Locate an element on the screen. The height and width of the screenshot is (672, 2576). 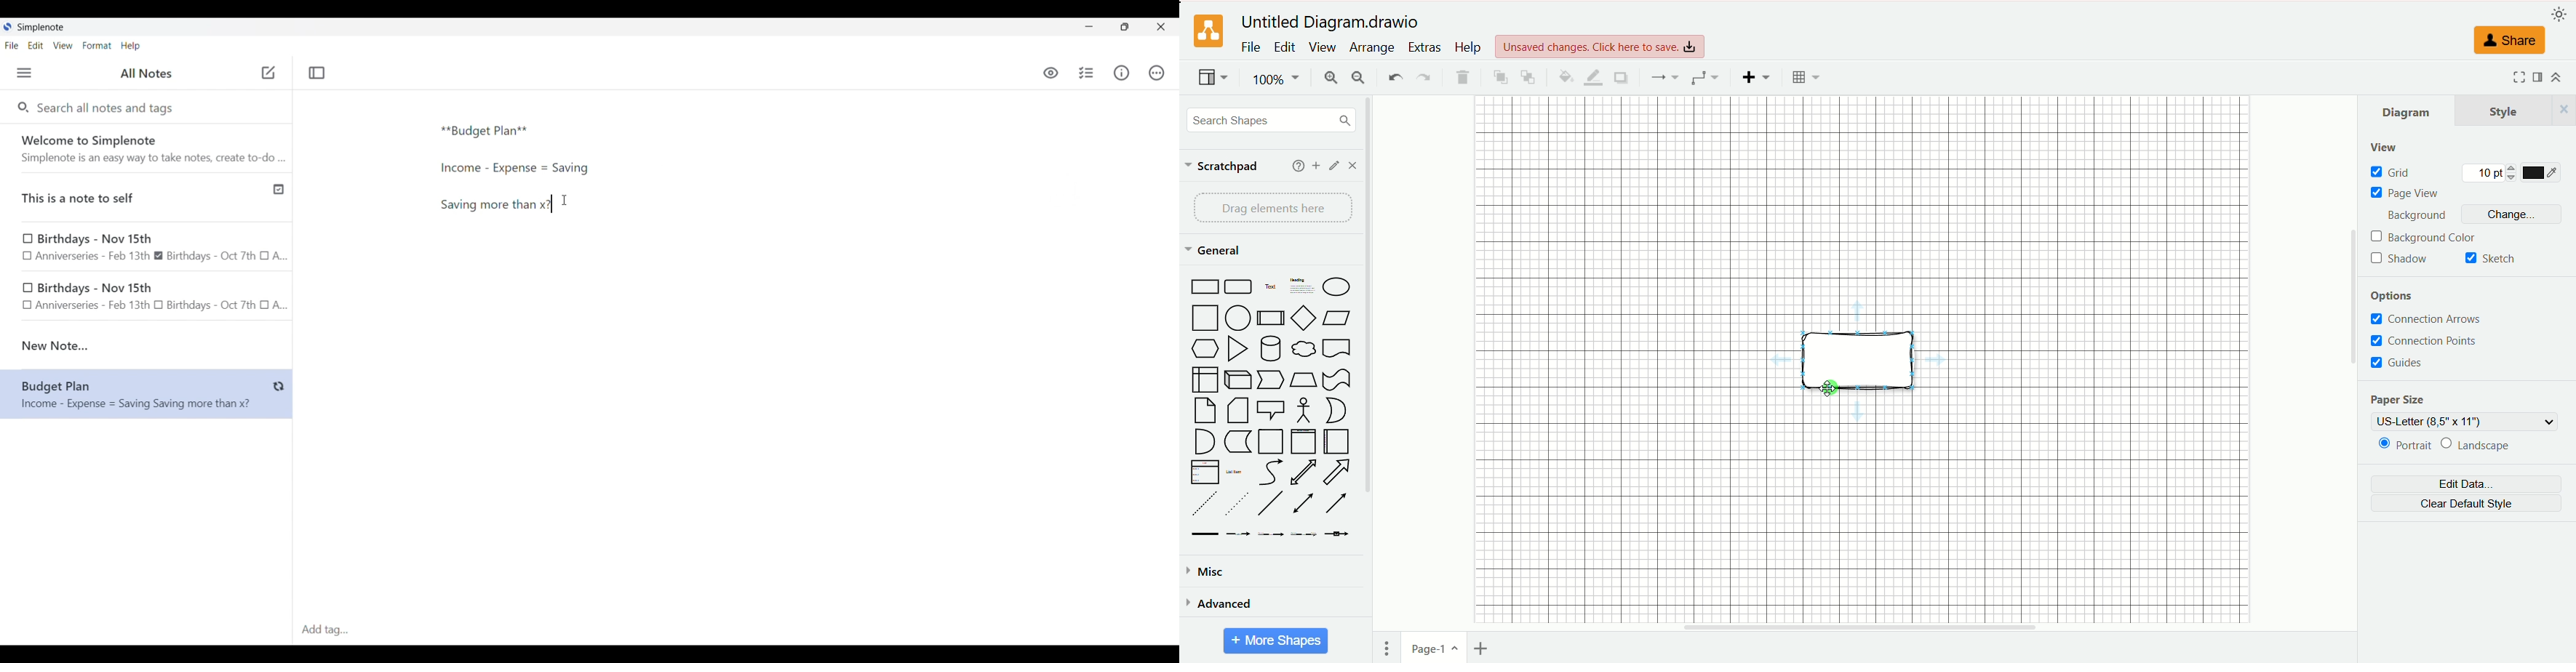
file is located at coordinates (1251, 47).